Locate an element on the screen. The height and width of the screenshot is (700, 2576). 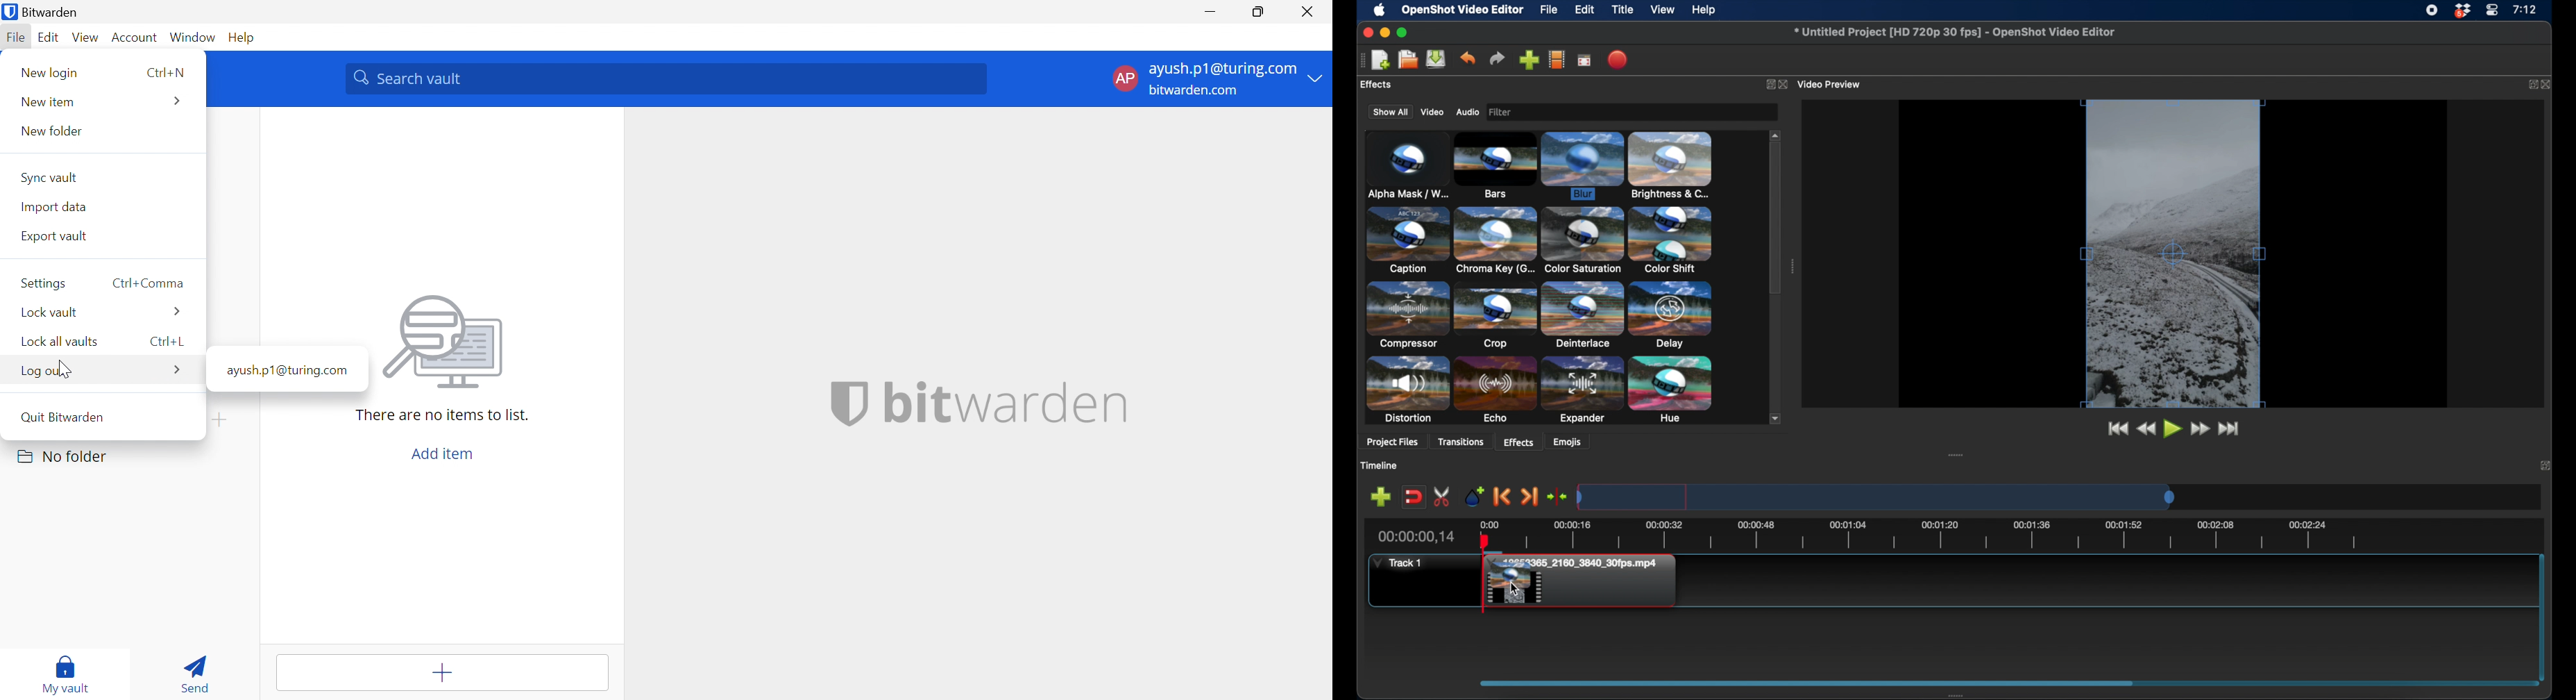
distortion is located at coordinates (1406, 390).